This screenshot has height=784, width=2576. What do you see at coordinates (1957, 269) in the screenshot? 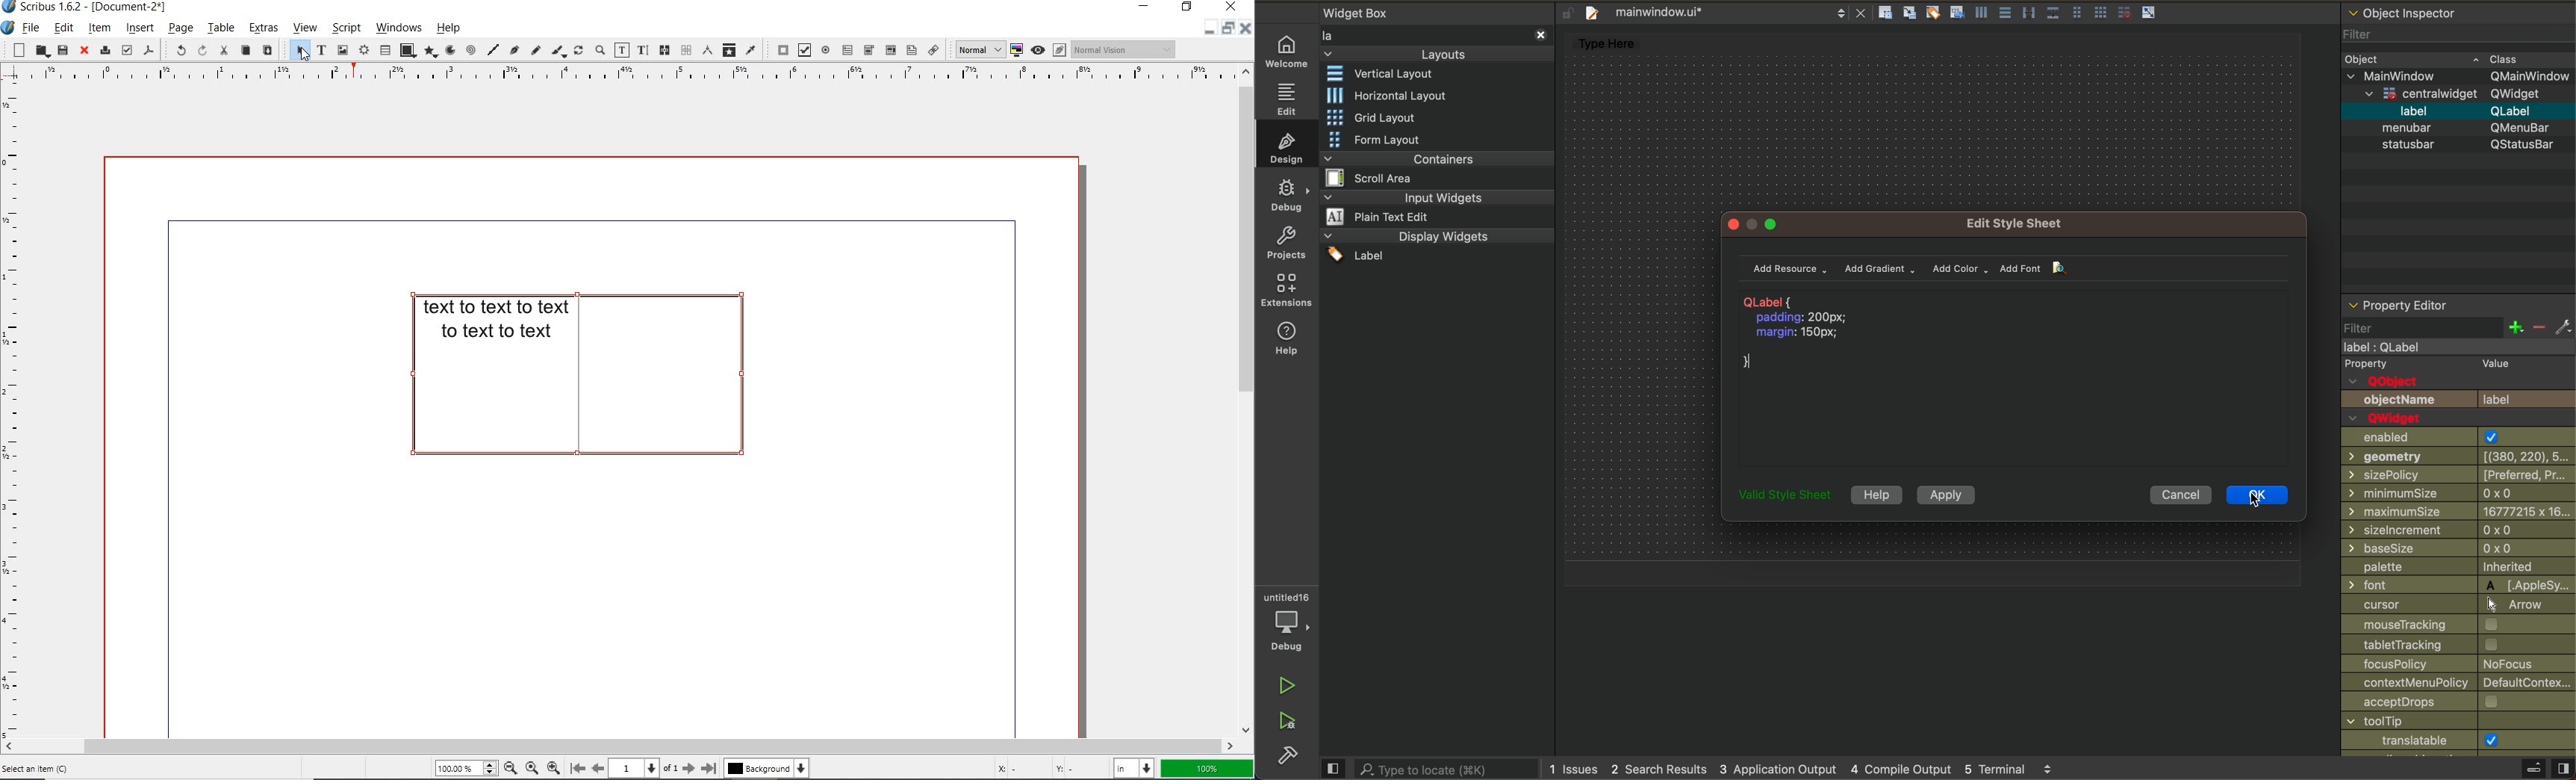
I see `add color` at bounding box center [1957, 269].